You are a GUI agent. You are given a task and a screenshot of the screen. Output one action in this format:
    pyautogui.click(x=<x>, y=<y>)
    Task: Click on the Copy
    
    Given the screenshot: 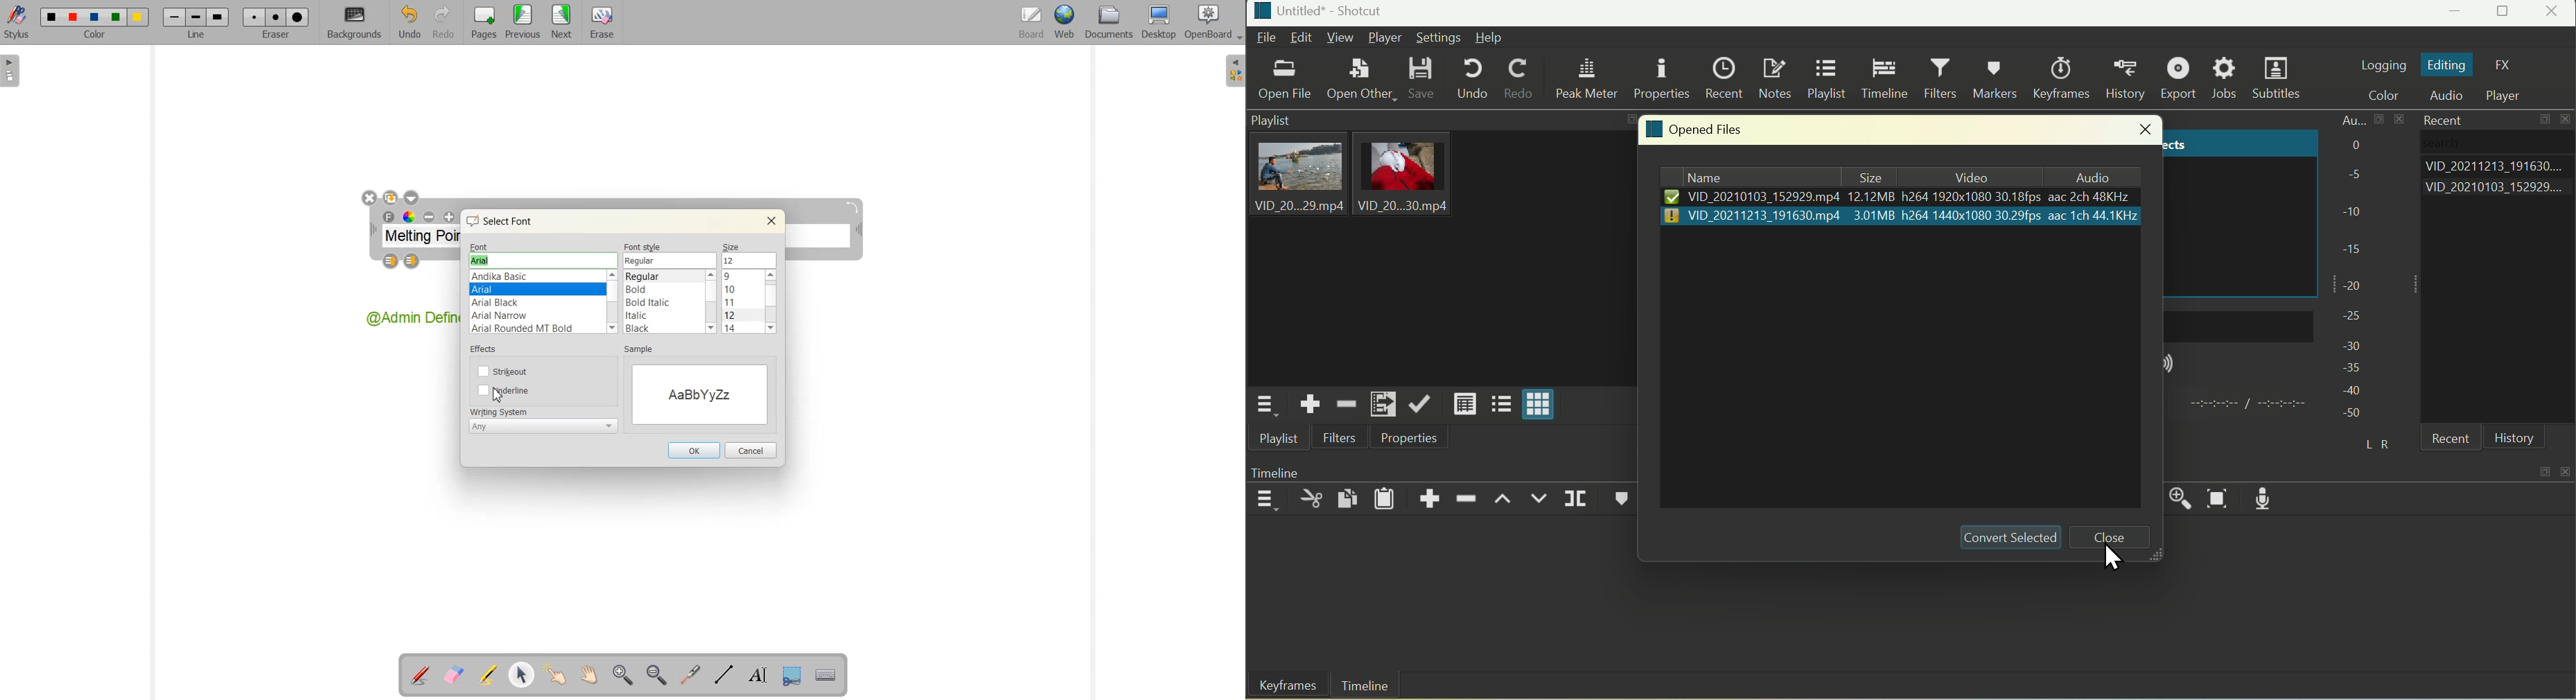 What is the action you would take?
    pyautogui.click(x=1349, y=496)
    